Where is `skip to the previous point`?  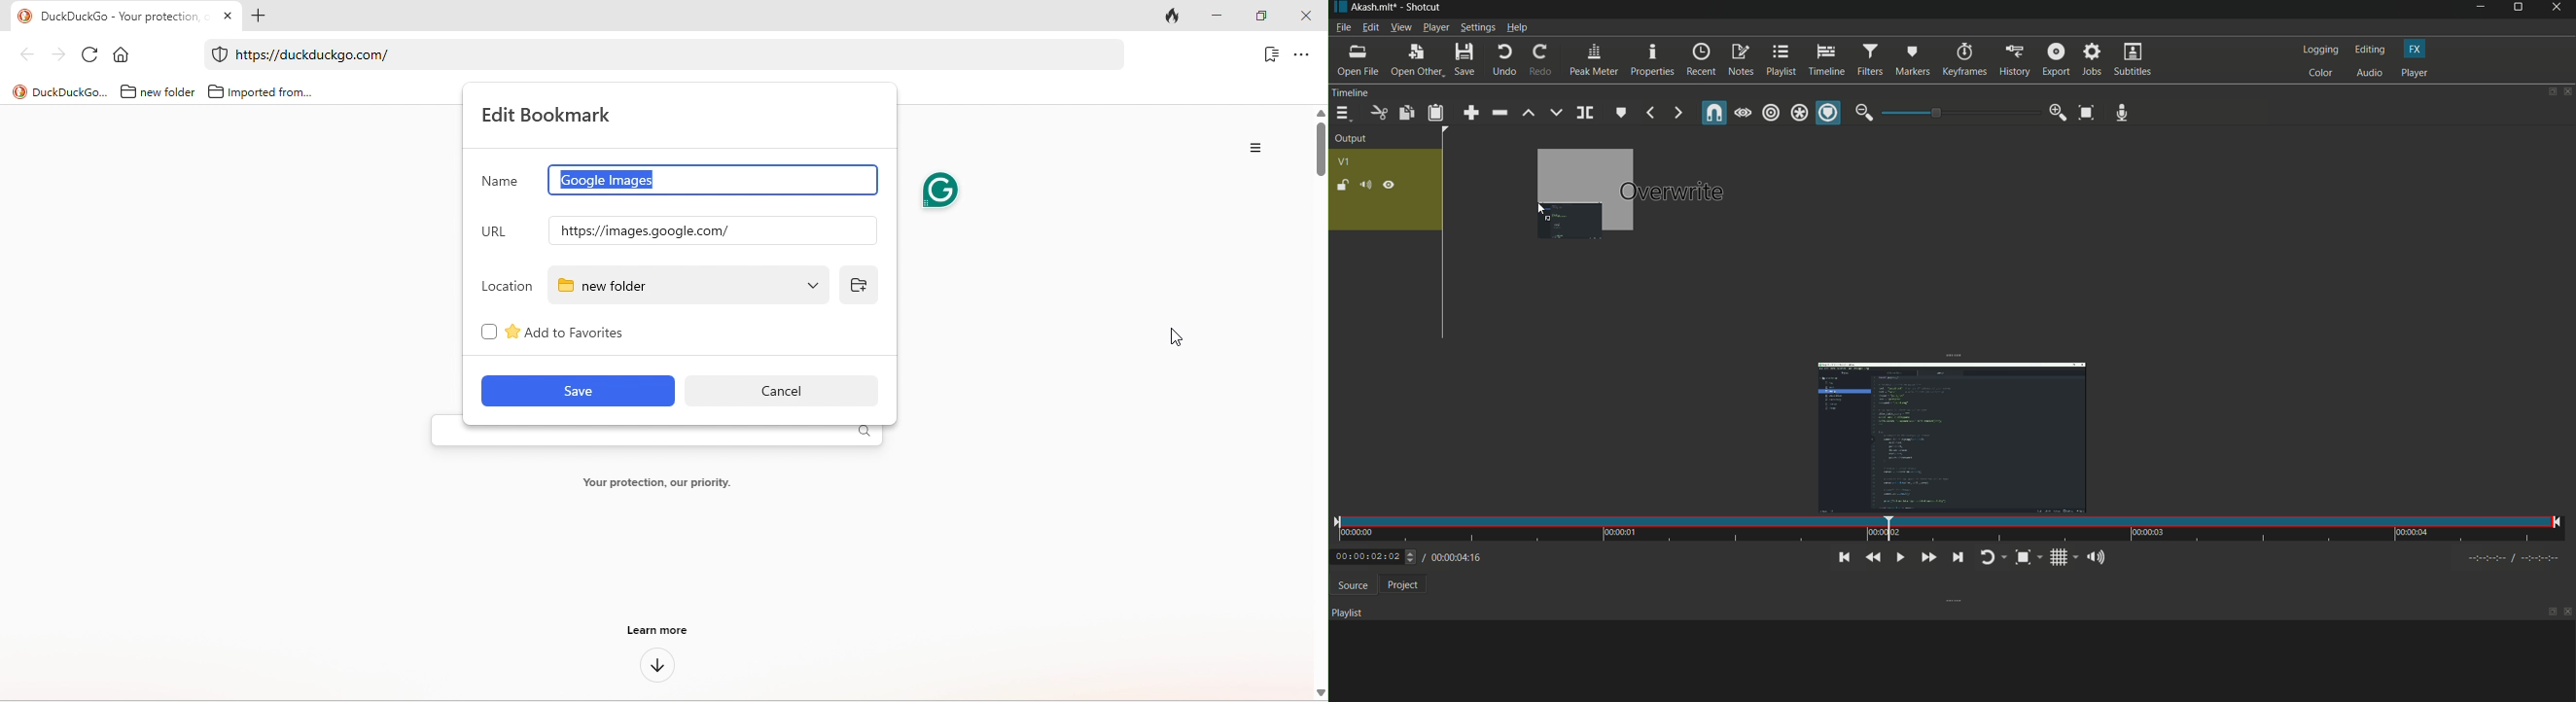 skip to the previous point is located at coordinates (1843, 558).